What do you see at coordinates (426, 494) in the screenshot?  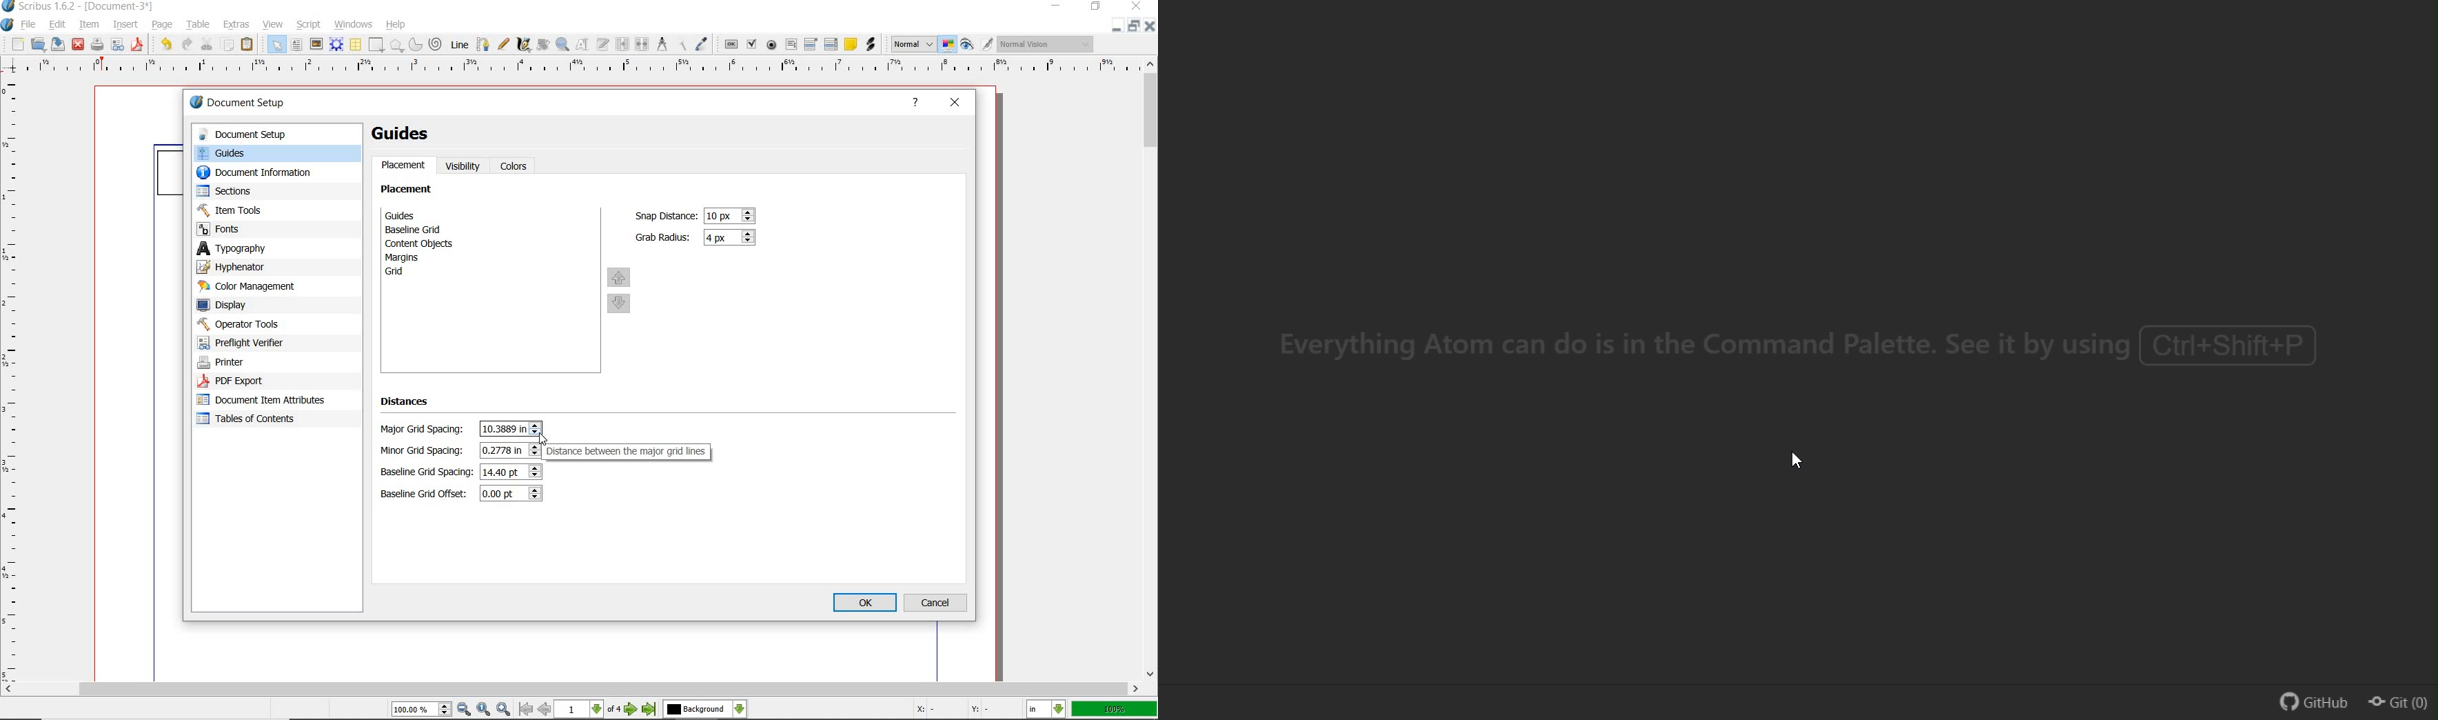 I see `Baseline Grid Offset:` at bounding box center [426, 494].